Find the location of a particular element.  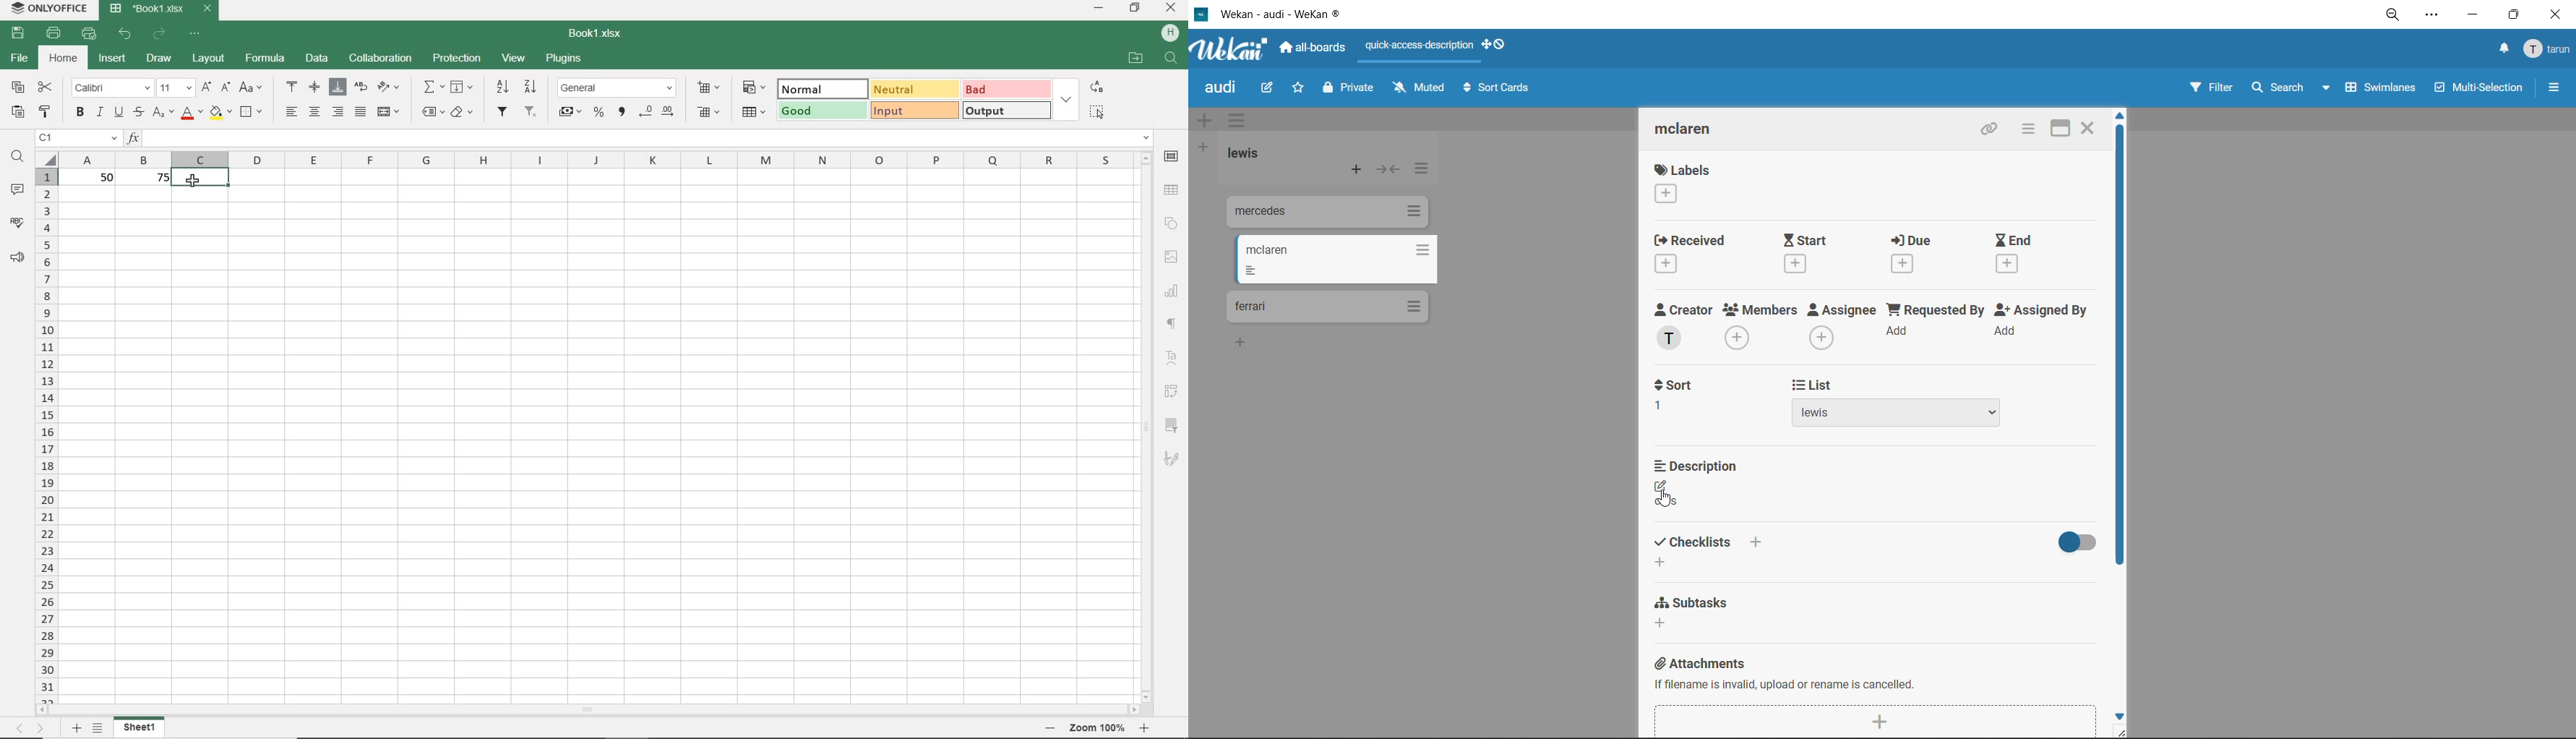

align bottom is located at coordinates (335, 86).